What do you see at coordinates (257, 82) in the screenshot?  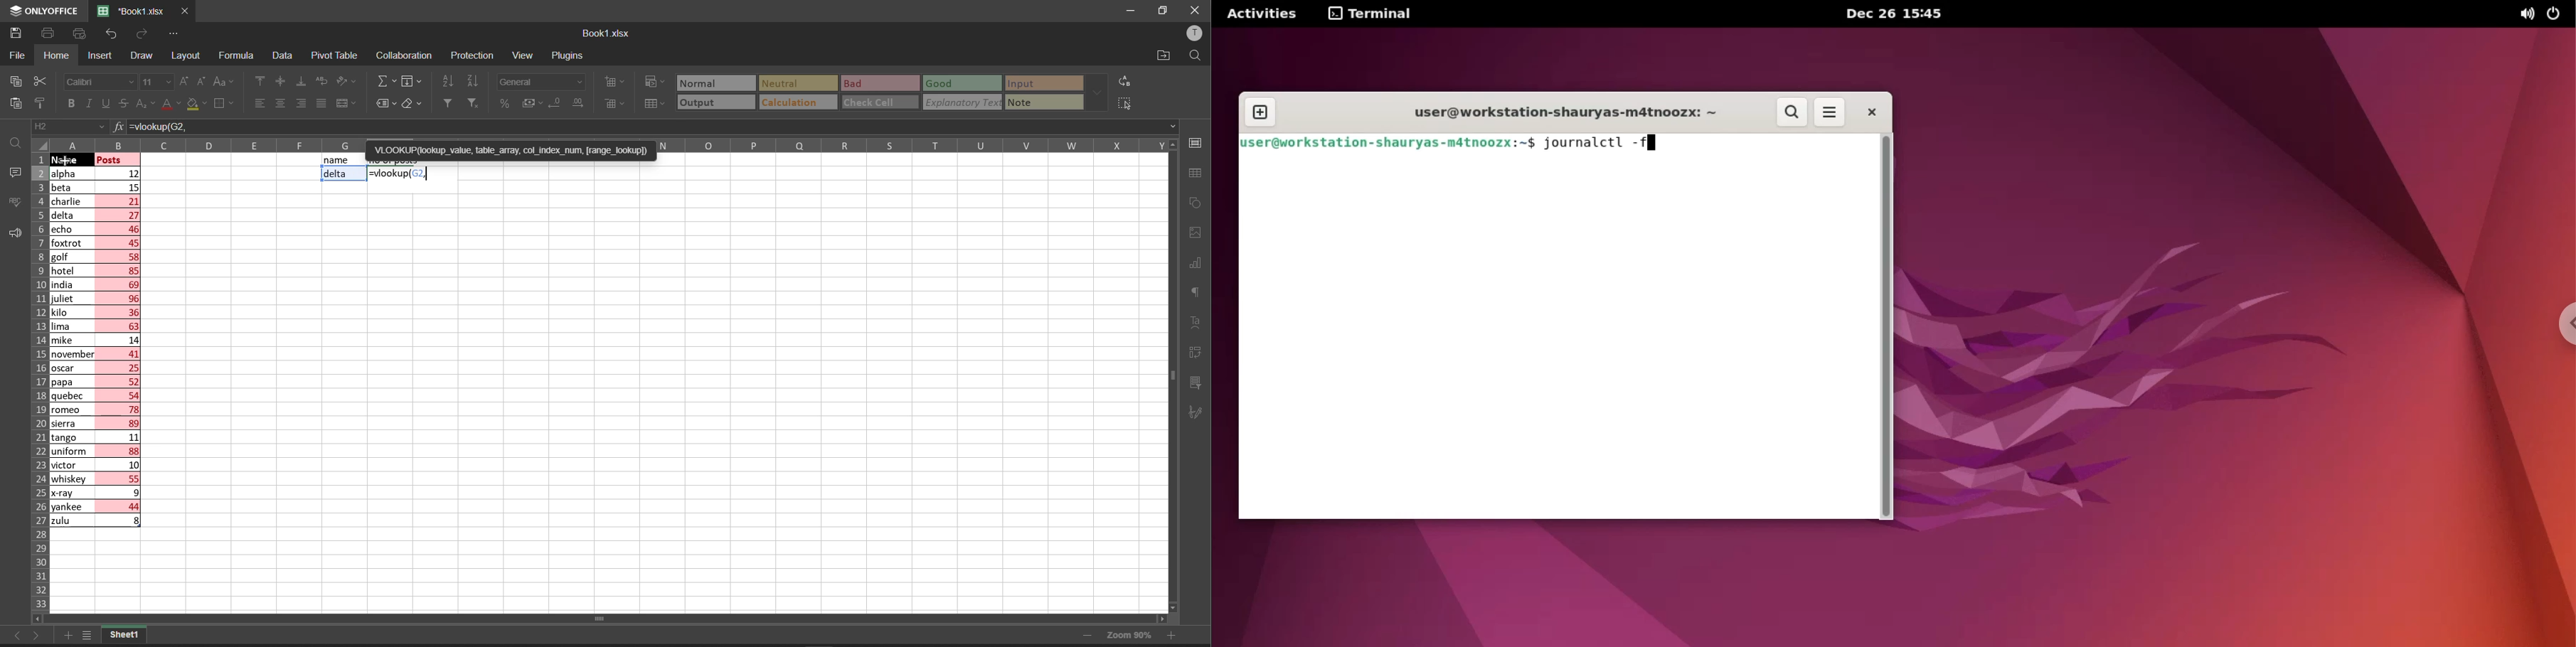 I see `align top` at bounding box center [257, 82].